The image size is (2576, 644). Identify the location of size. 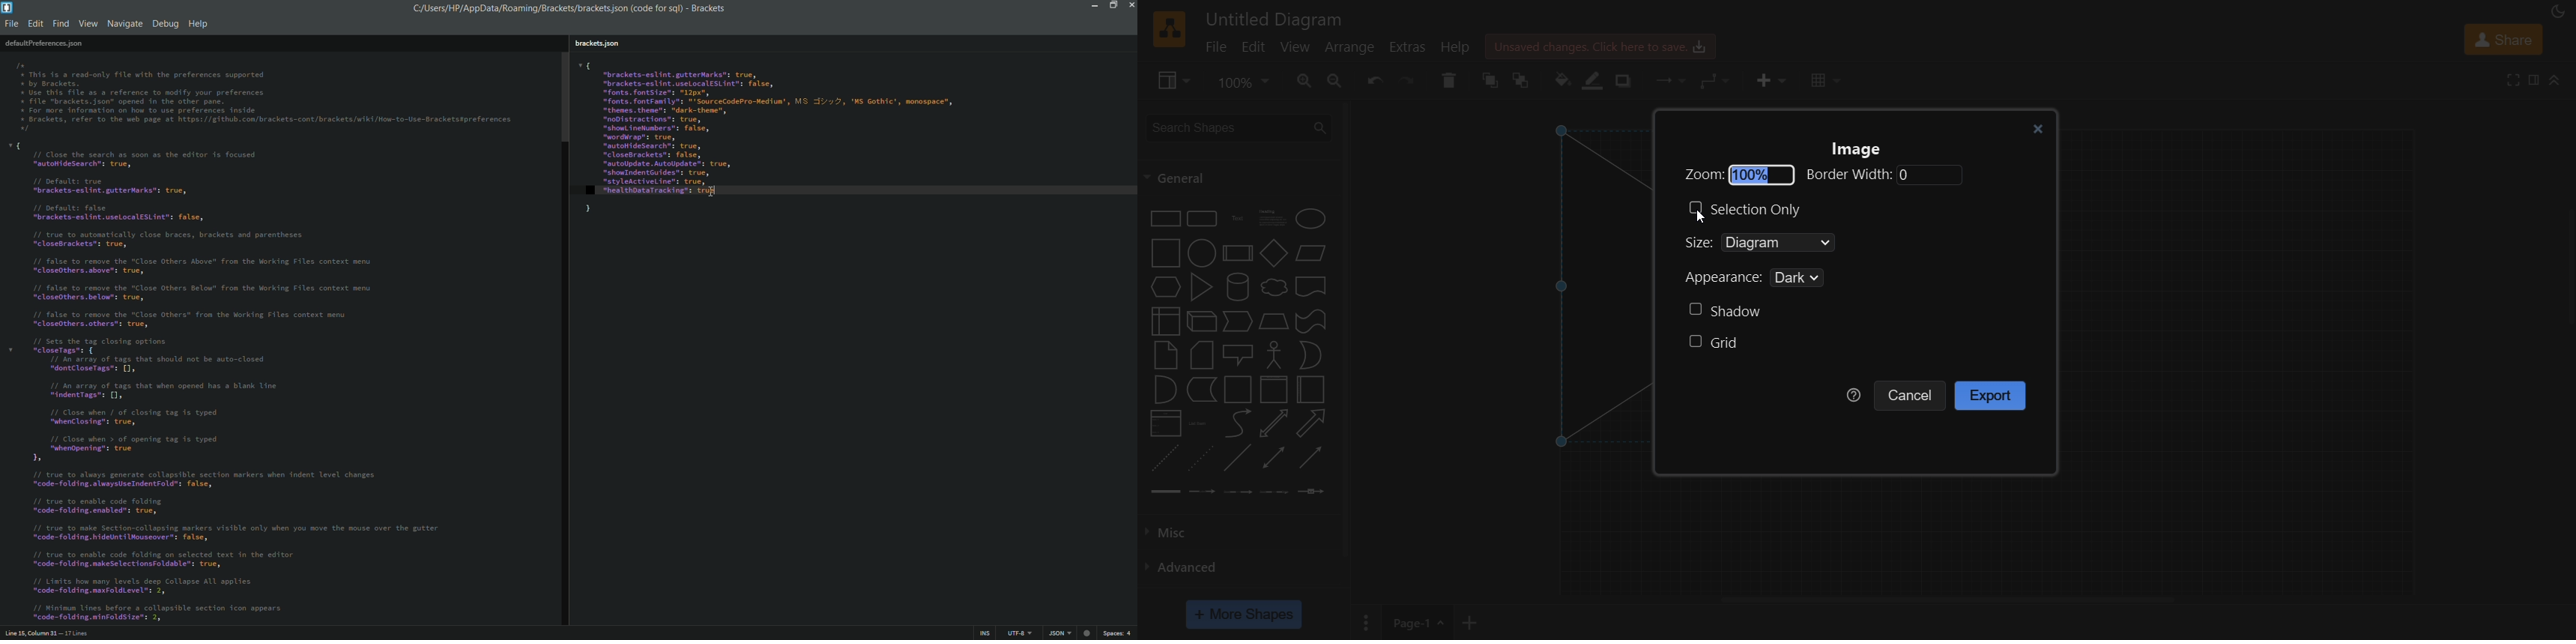
(1797, 244).